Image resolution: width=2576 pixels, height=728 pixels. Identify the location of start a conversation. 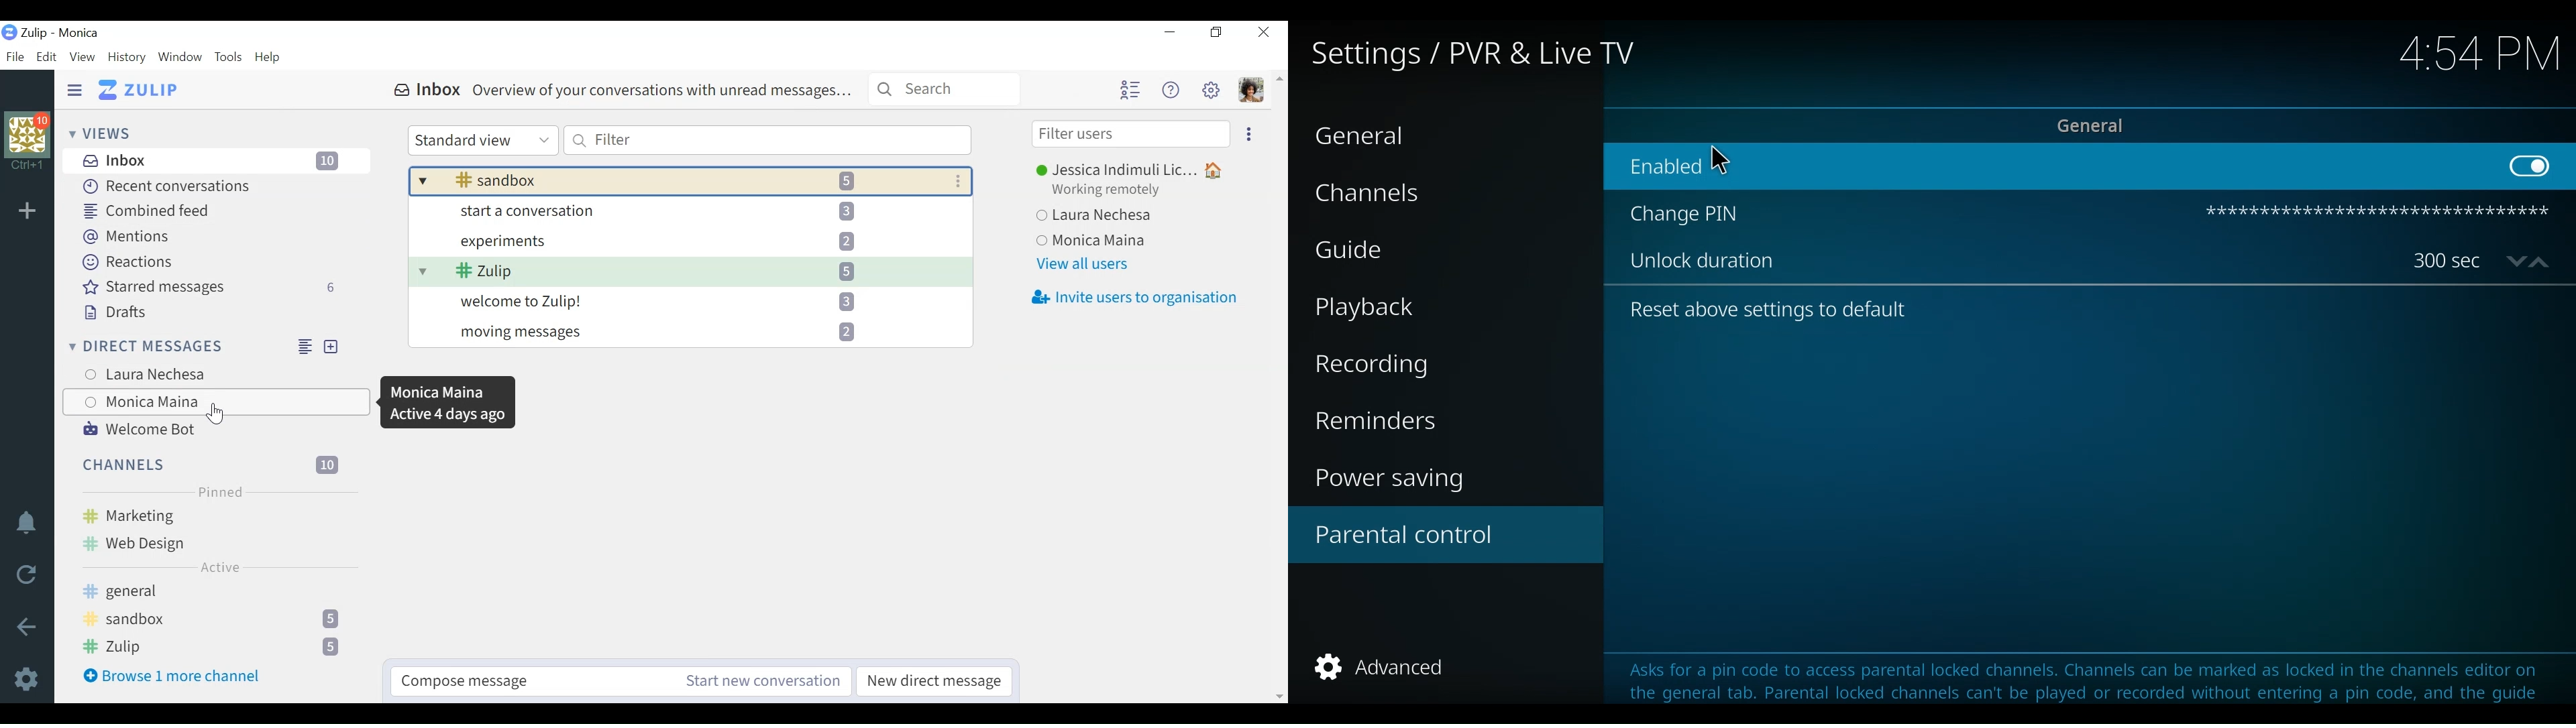
(688, 215).